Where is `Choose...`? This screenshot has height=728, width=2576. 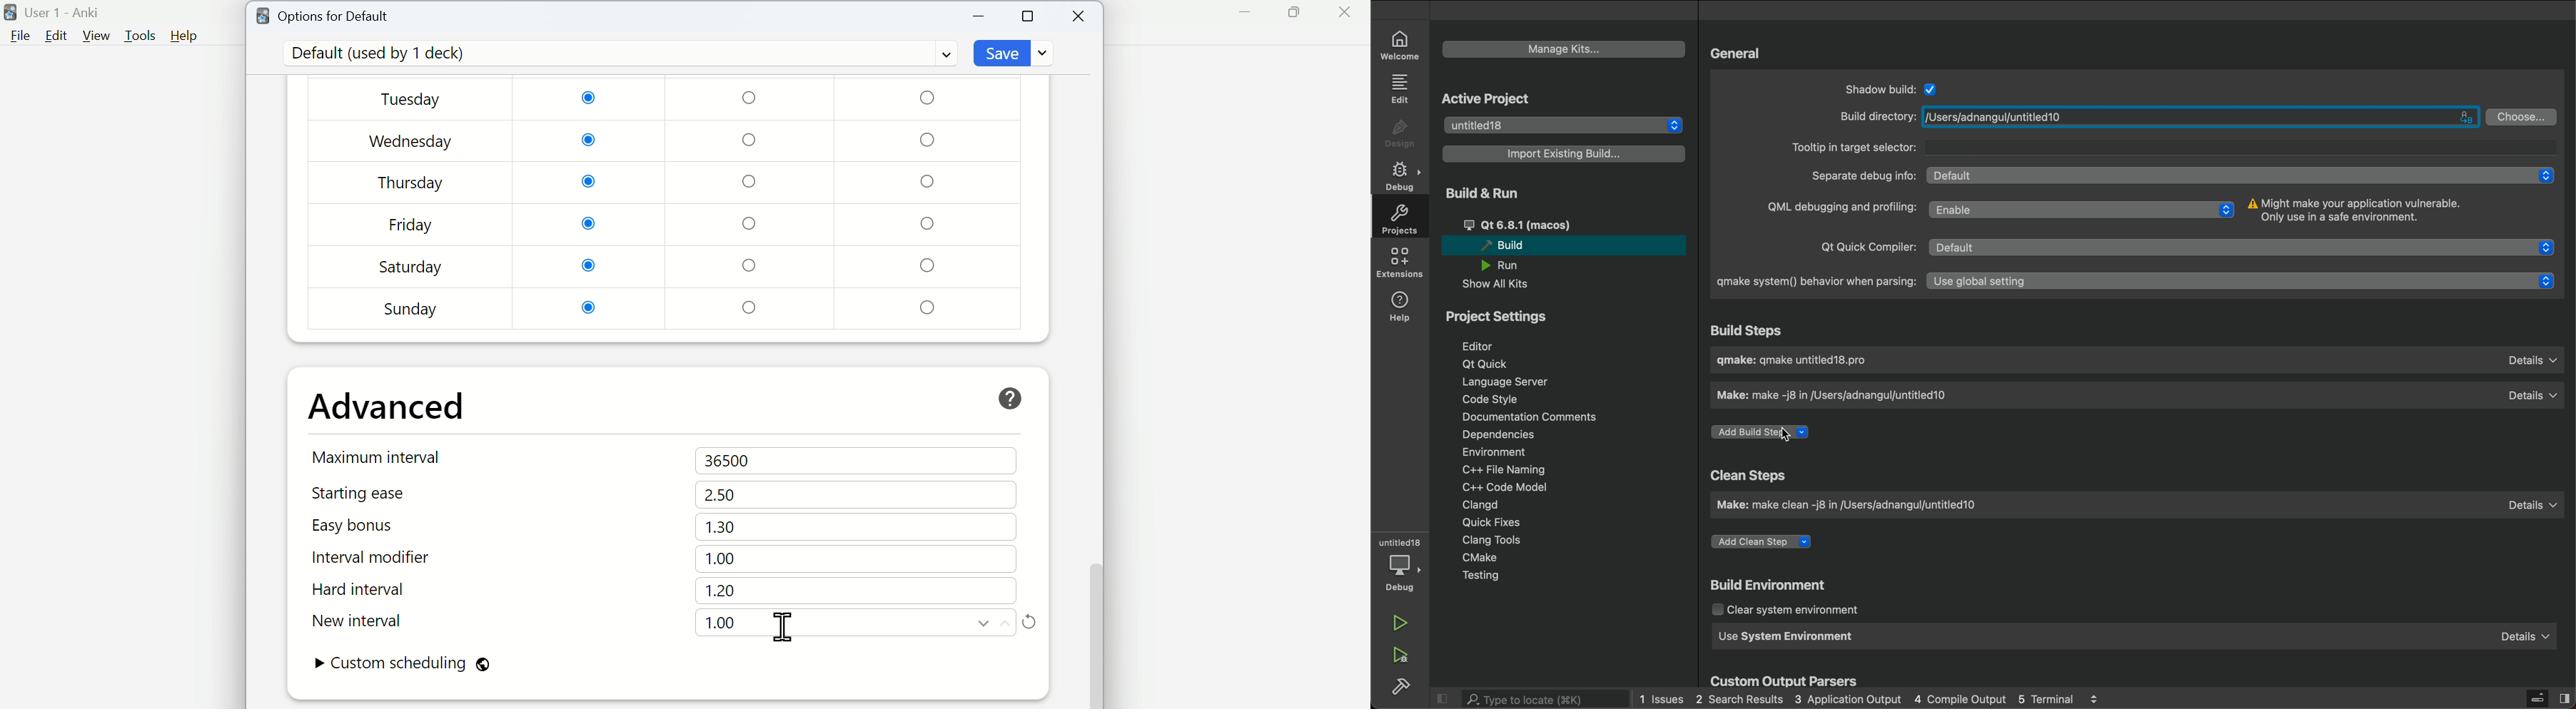
Choose... is located at coordinates (2523, 117).